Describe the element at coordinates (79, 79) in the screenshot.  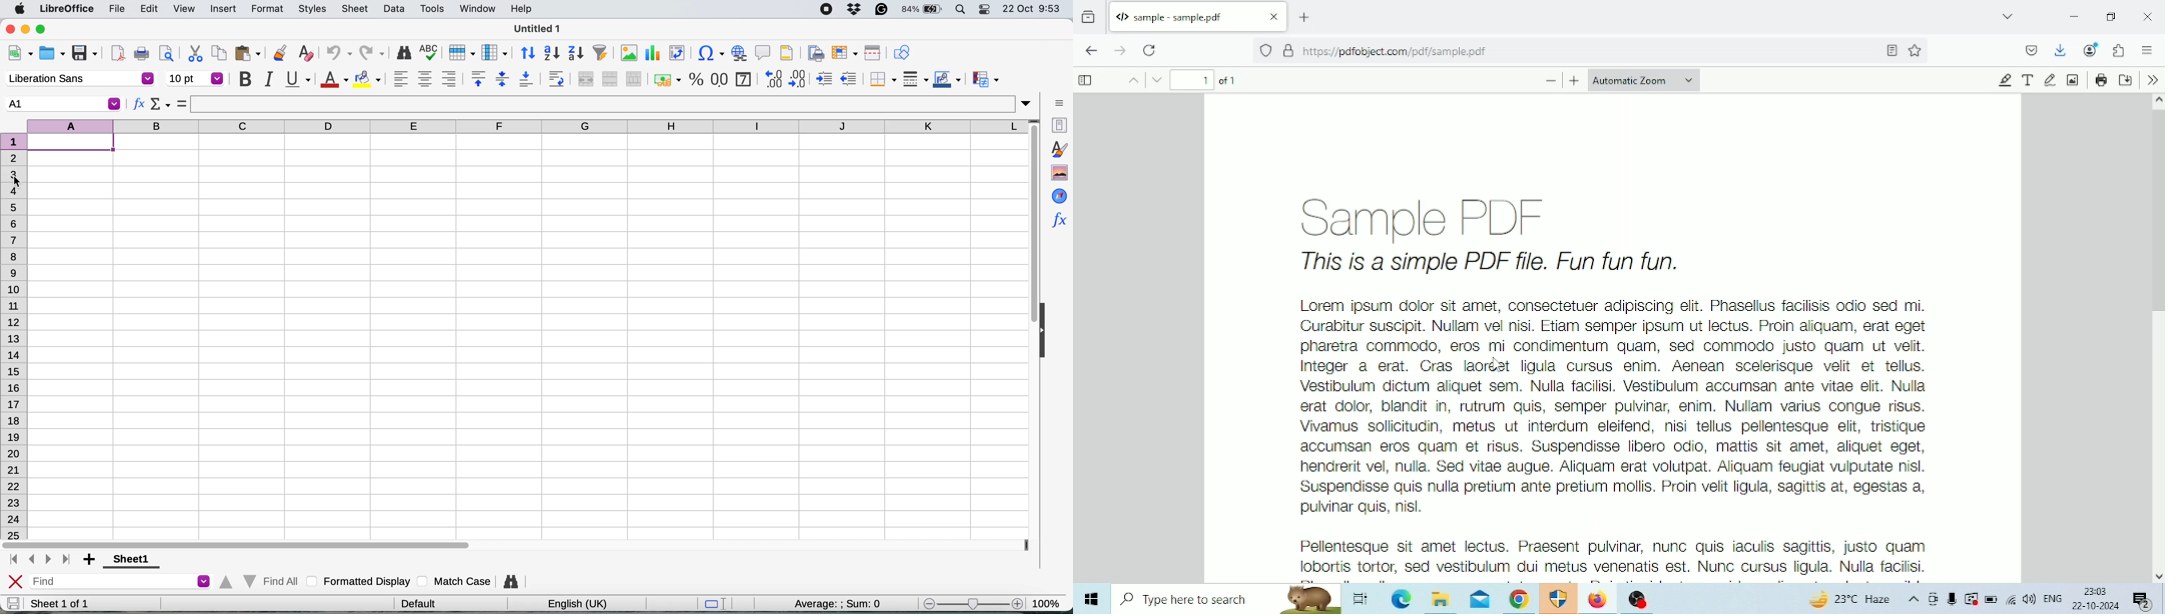
I see `font` at that location.